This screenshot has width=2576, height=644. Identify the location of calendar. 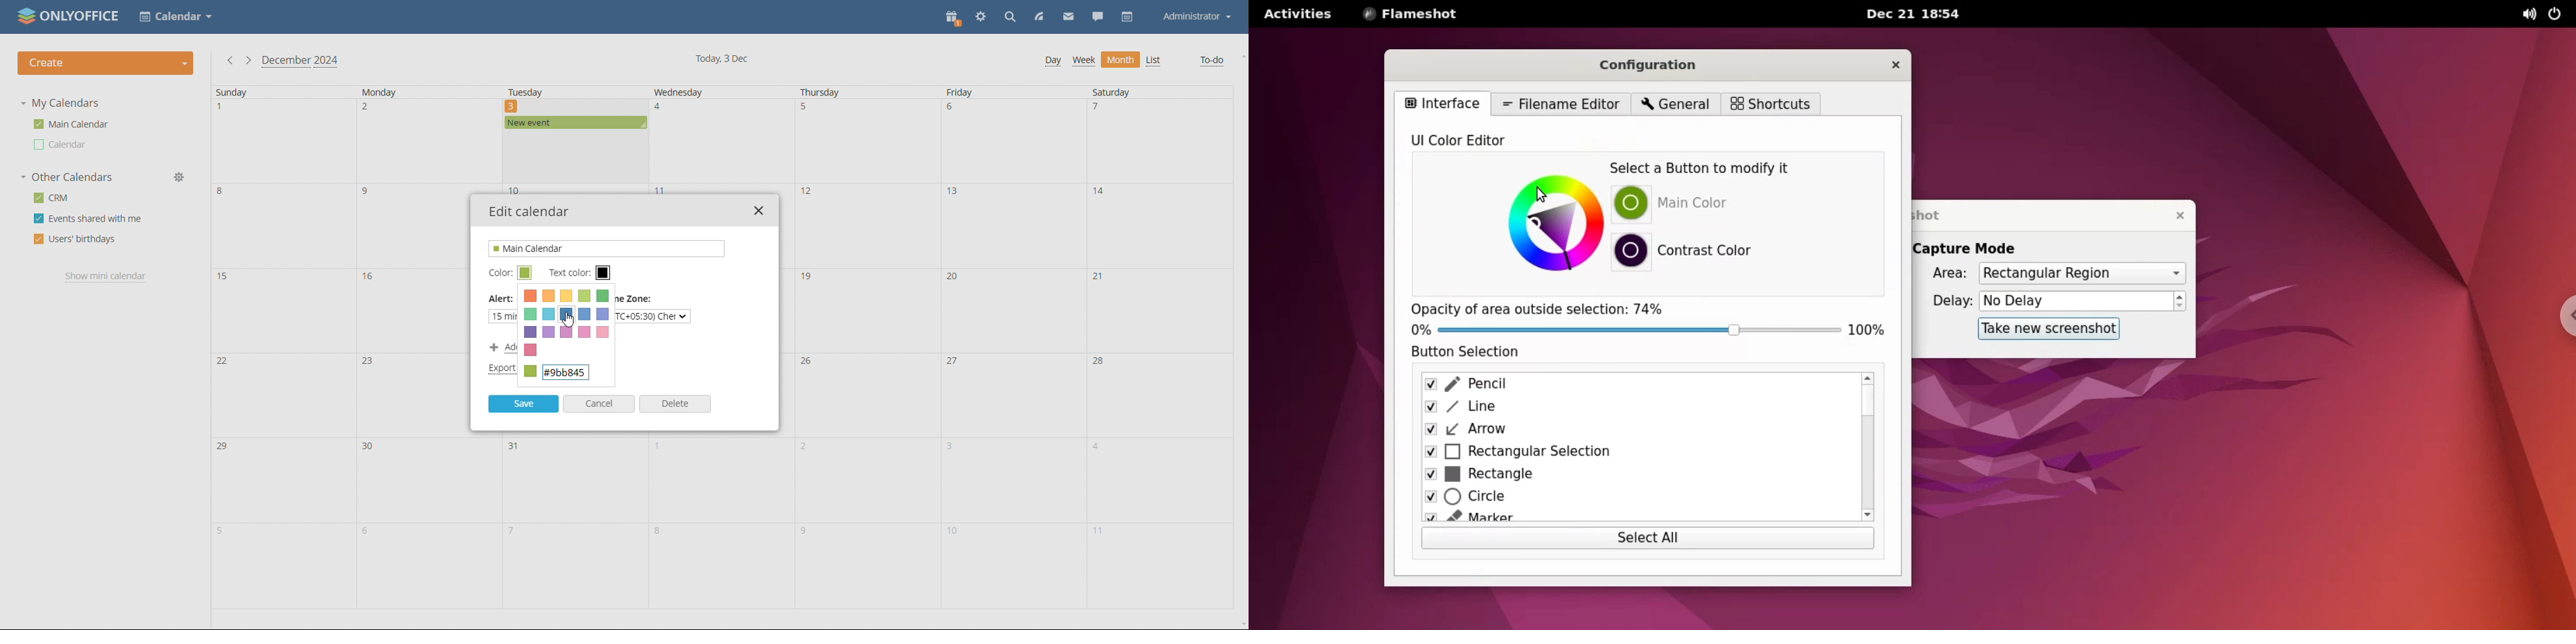
(1127, 17).